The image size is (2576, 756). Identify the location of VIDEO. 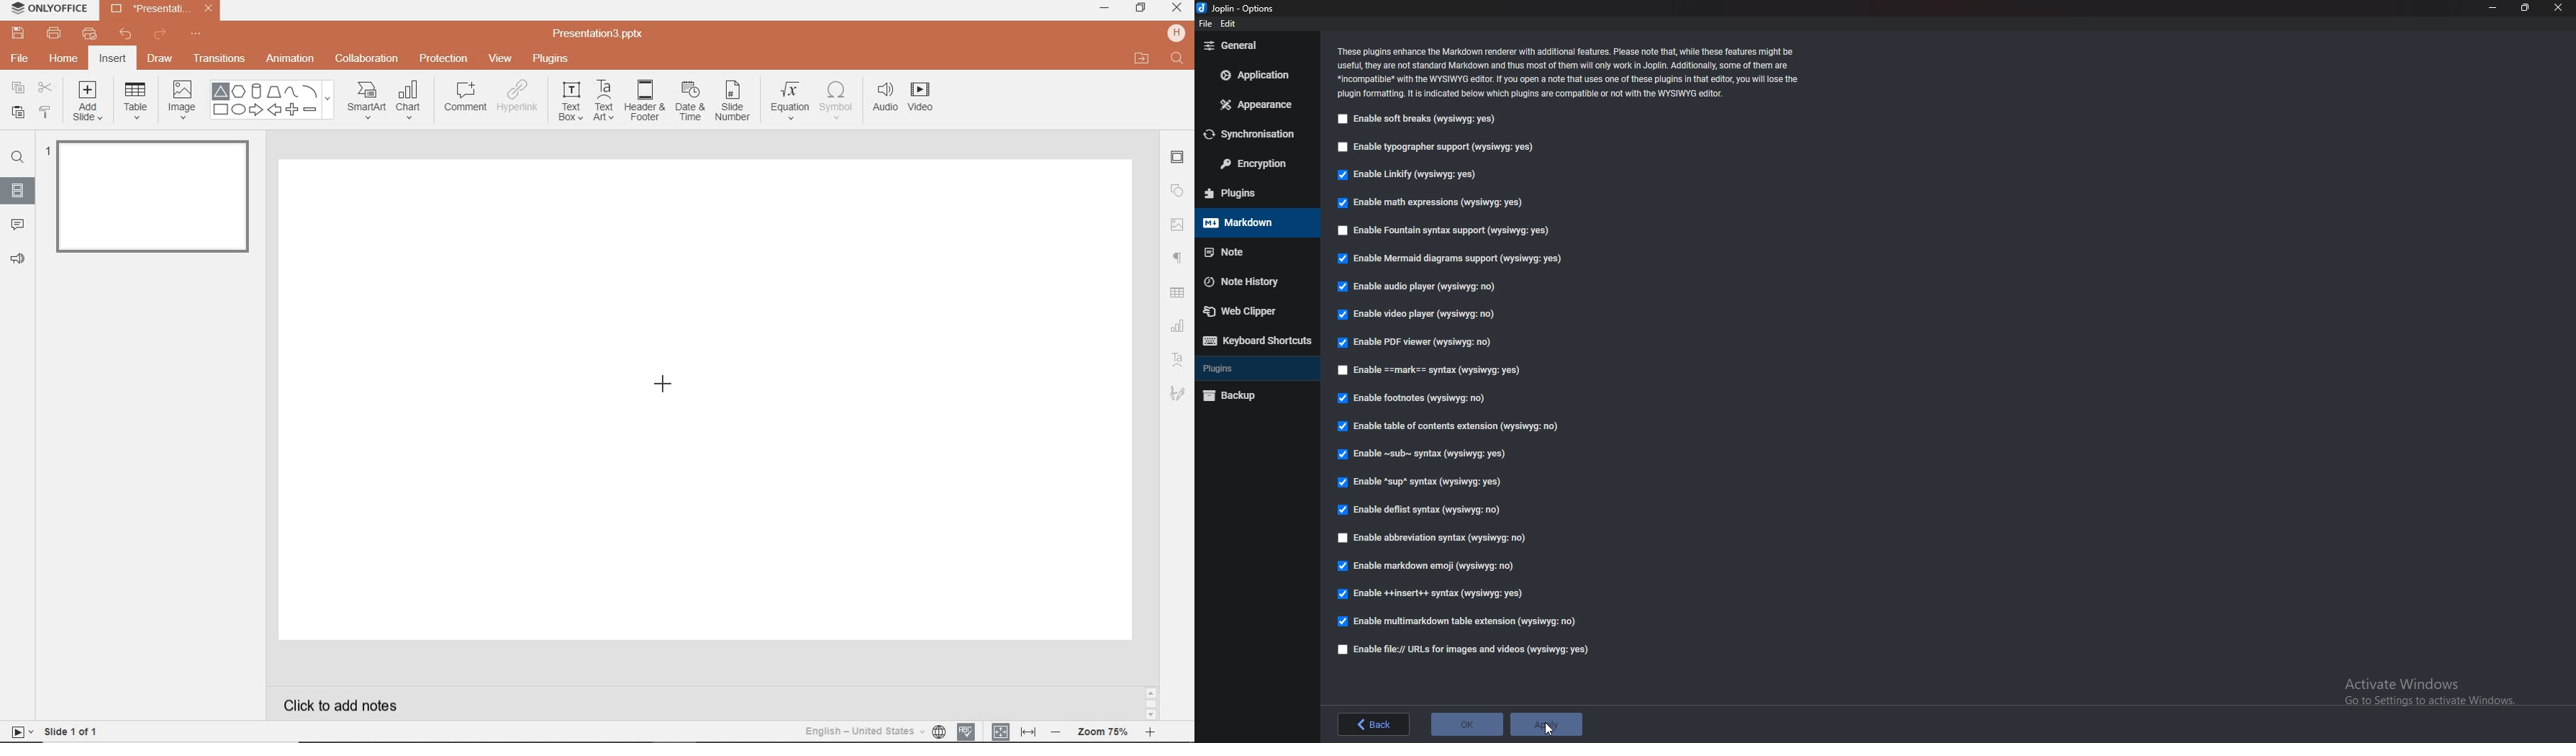
(925, 100).